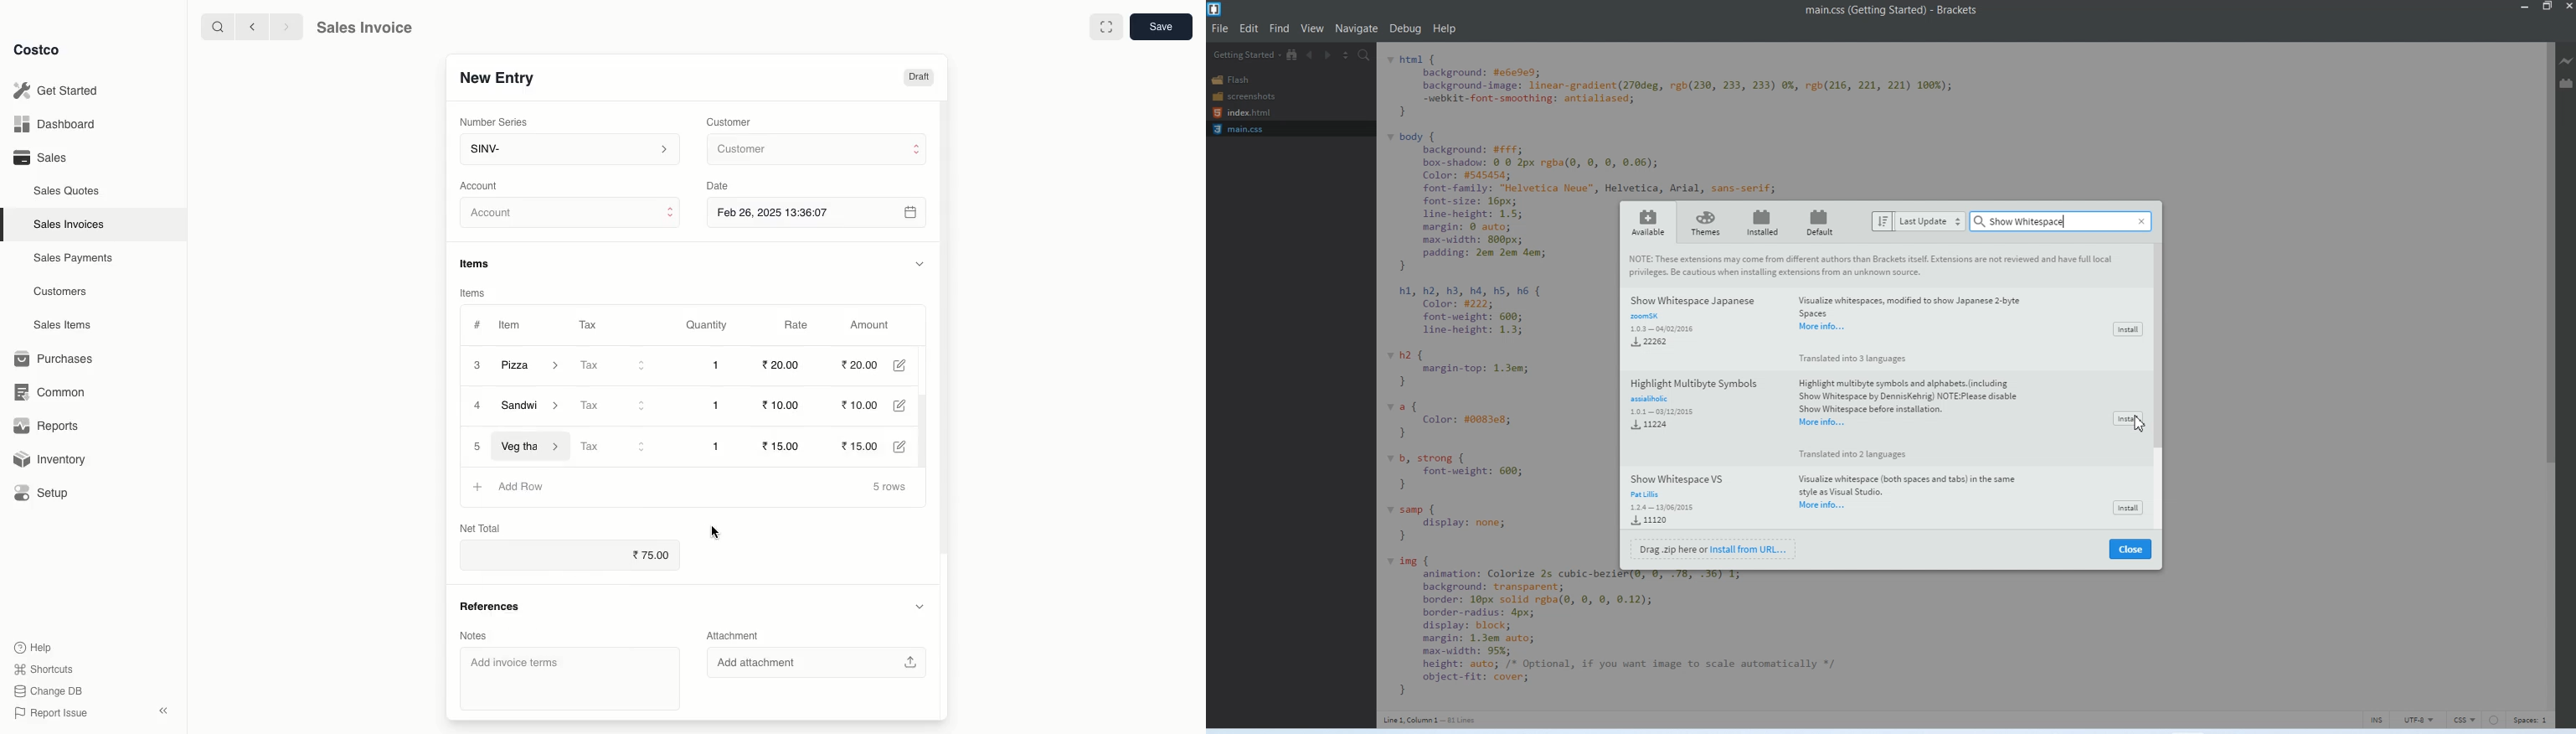 The width and height of the screenshot is (2576, 756). I want to click on Cursor, so click(719, 532).